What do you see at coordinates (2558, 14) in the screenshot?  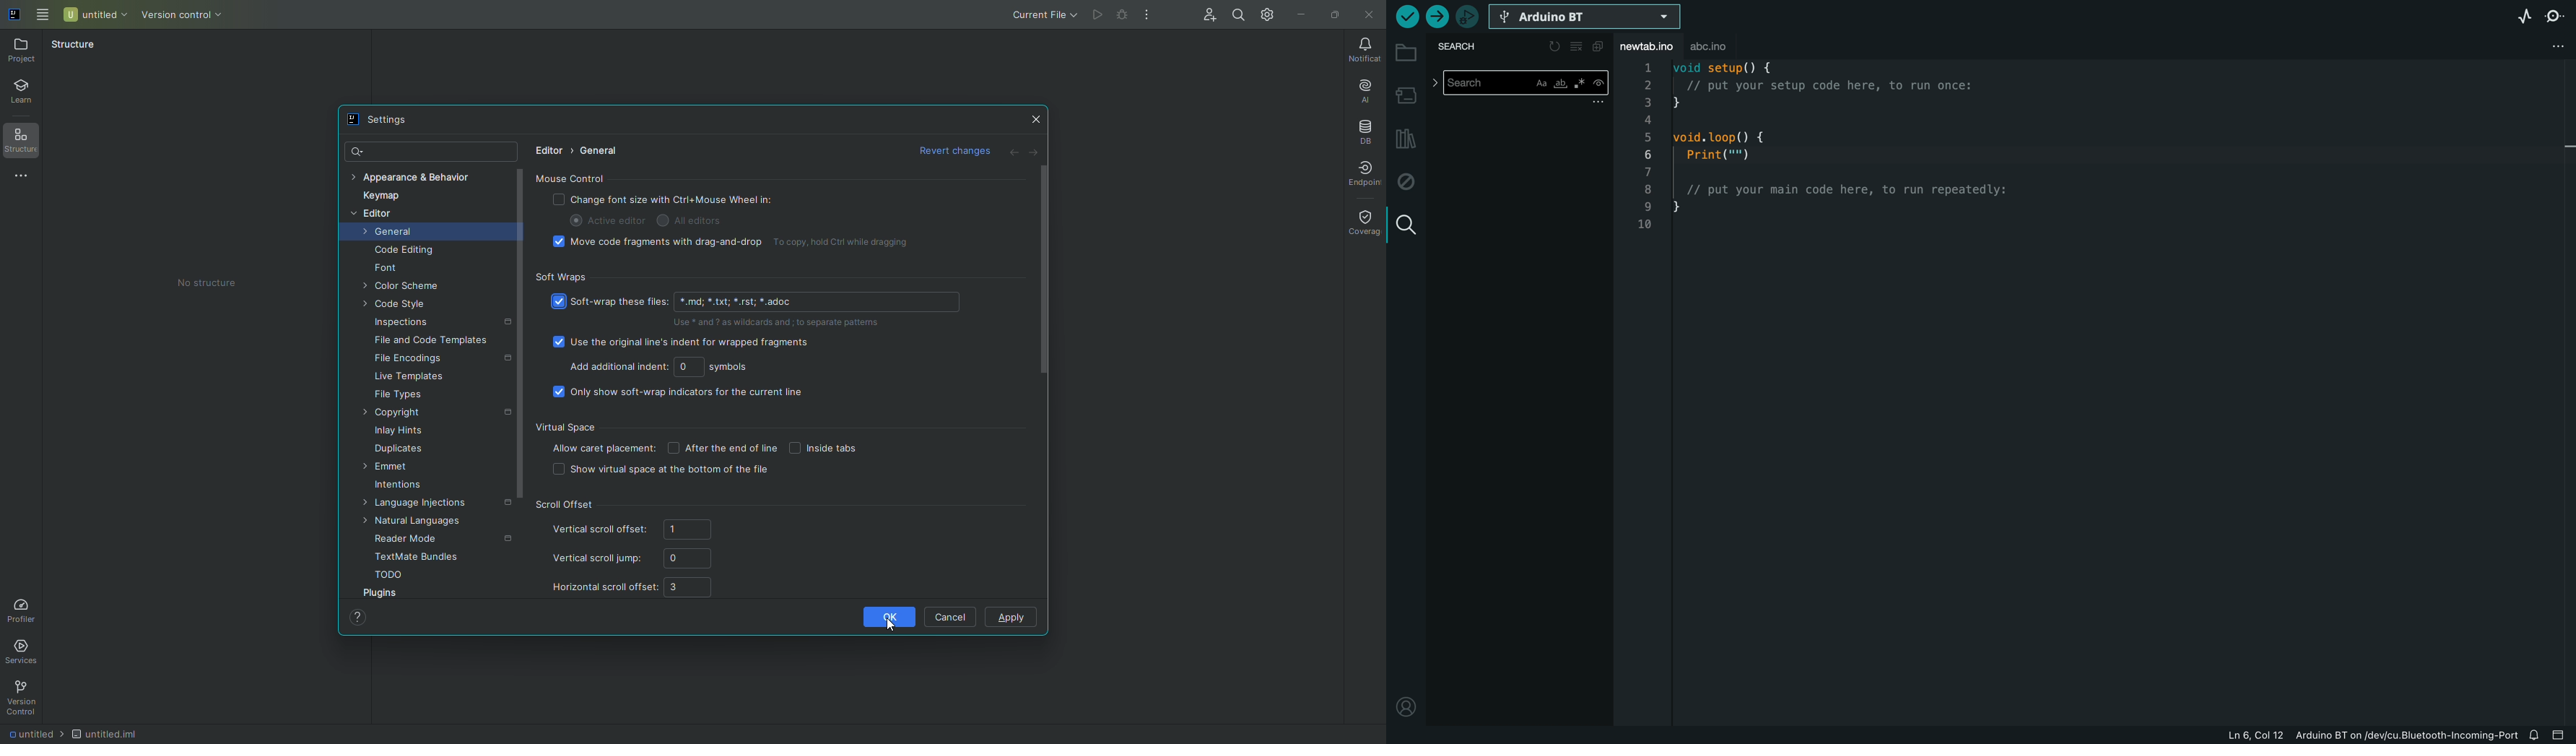 I see `serial monitor` at bounding box center [2558, 14].